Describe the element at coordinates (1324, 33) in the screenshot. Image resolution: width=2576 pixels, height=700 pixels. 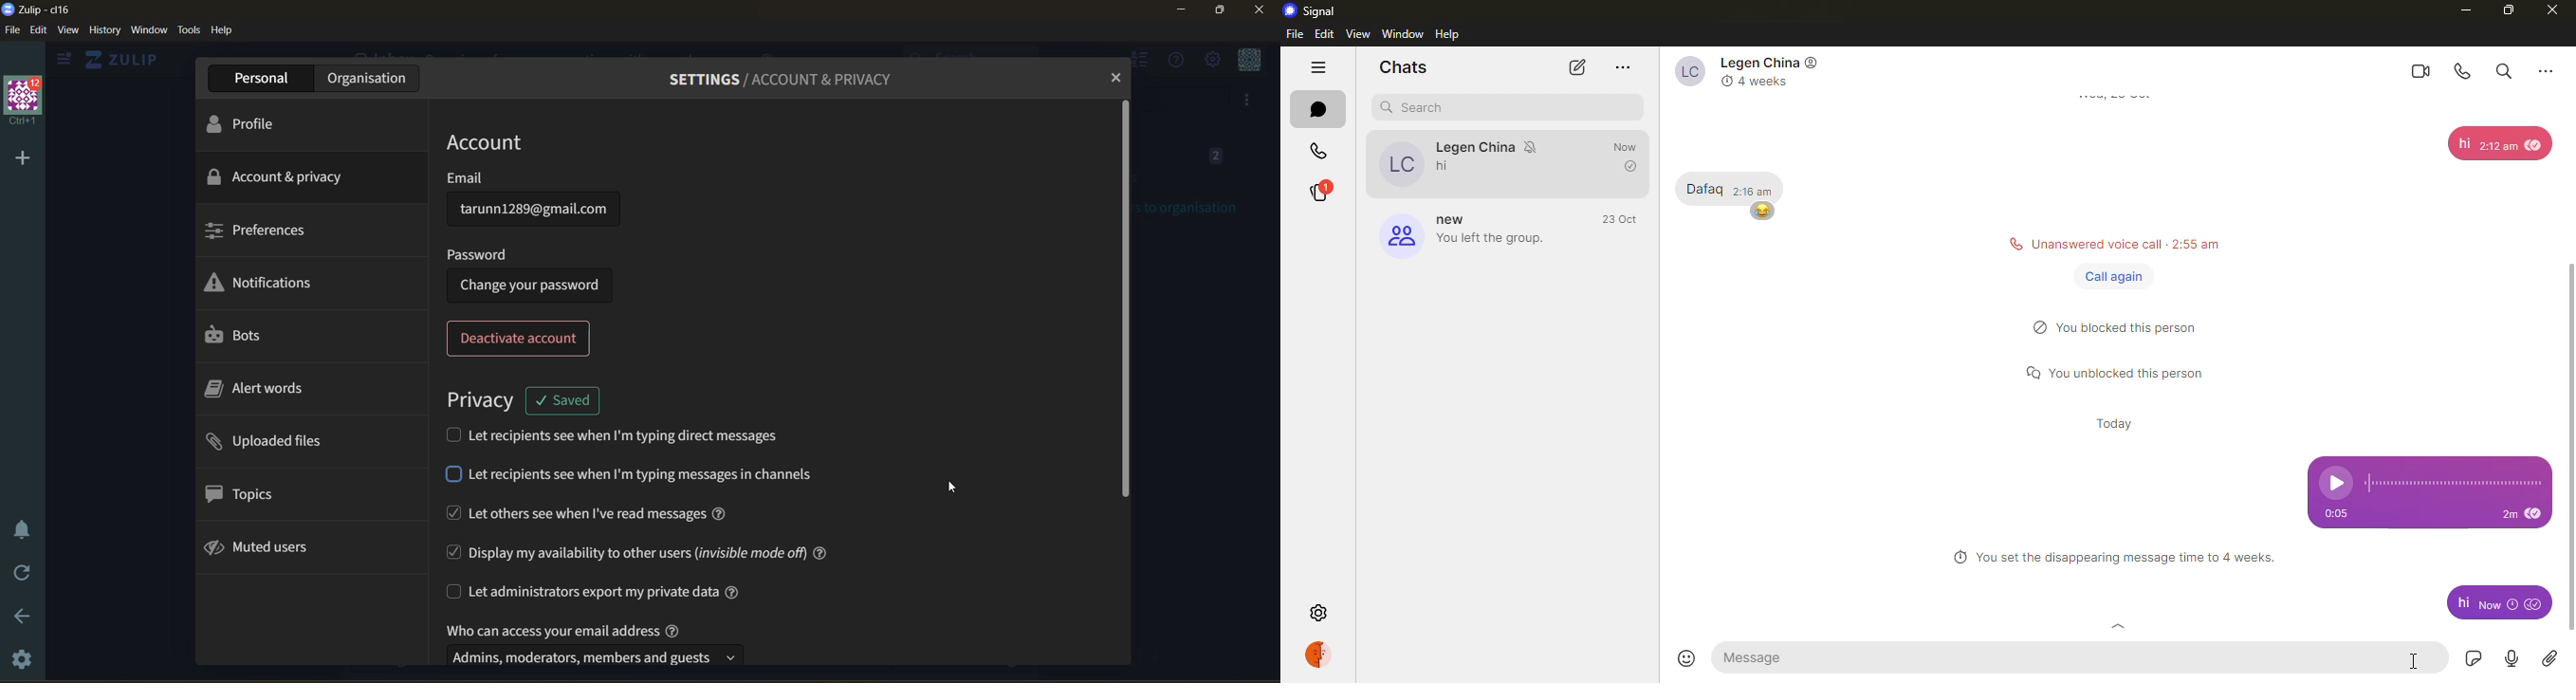
I see `edit` at that location.